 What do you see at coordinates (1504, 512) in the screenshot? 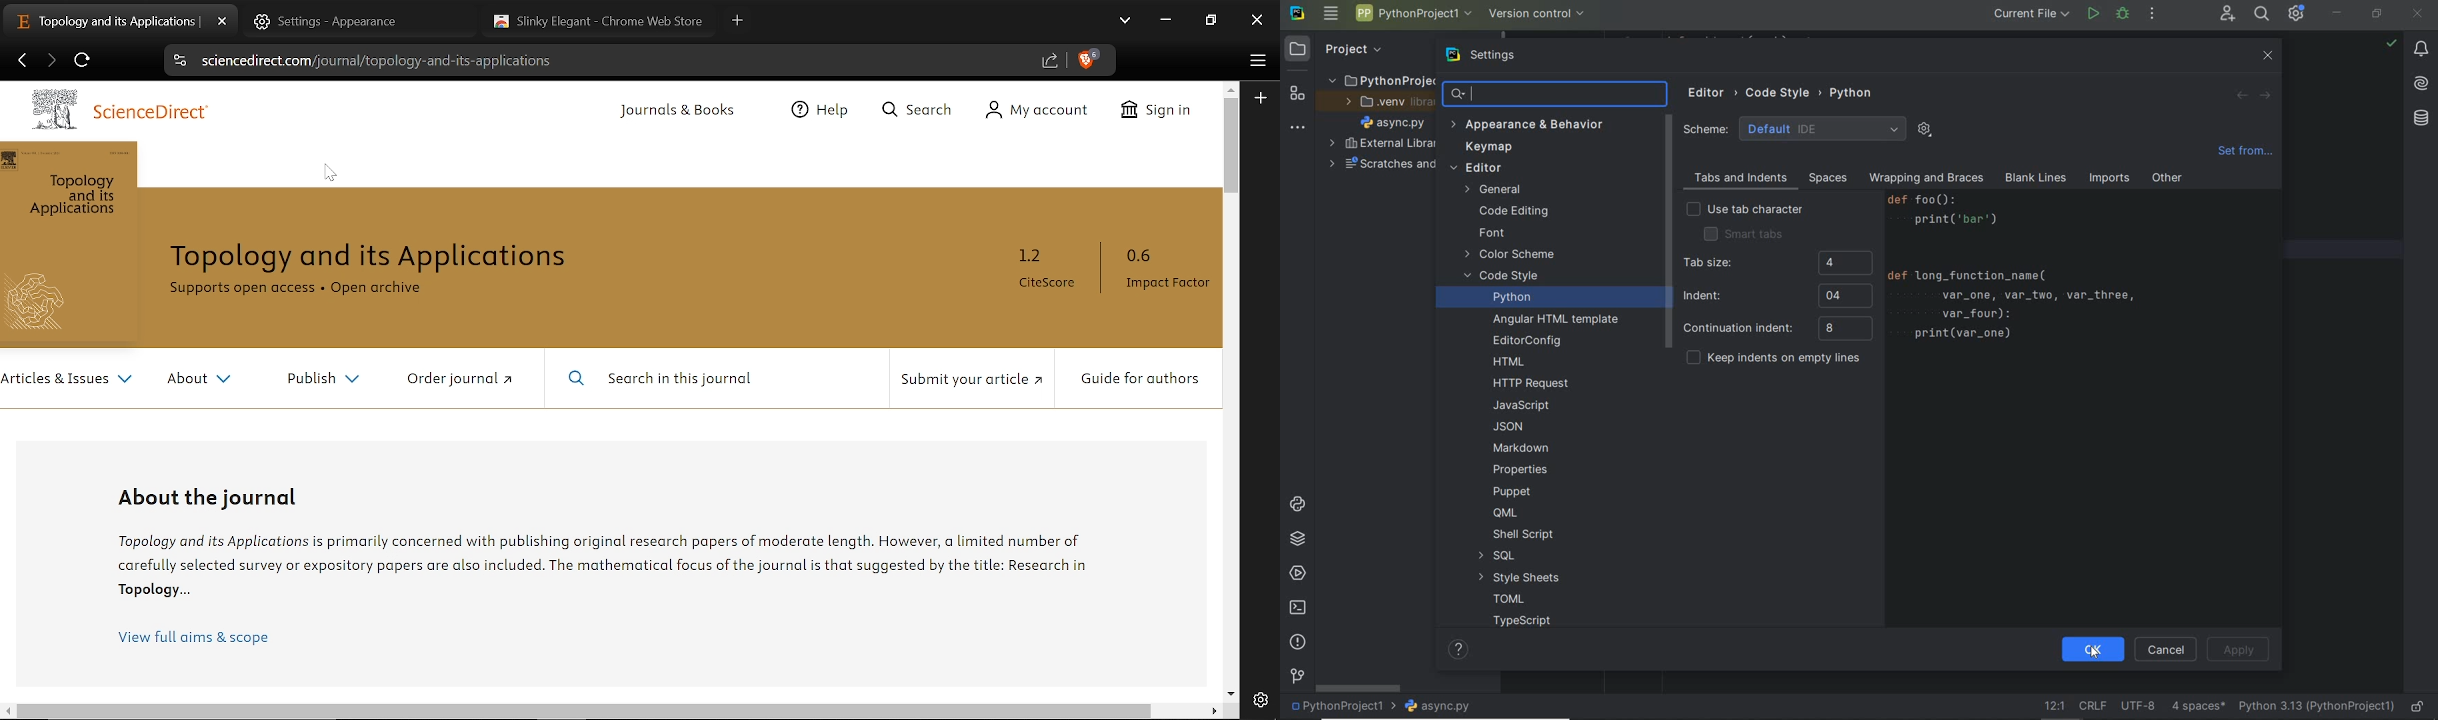
I see `QML` at bounding box center [1504, 512].